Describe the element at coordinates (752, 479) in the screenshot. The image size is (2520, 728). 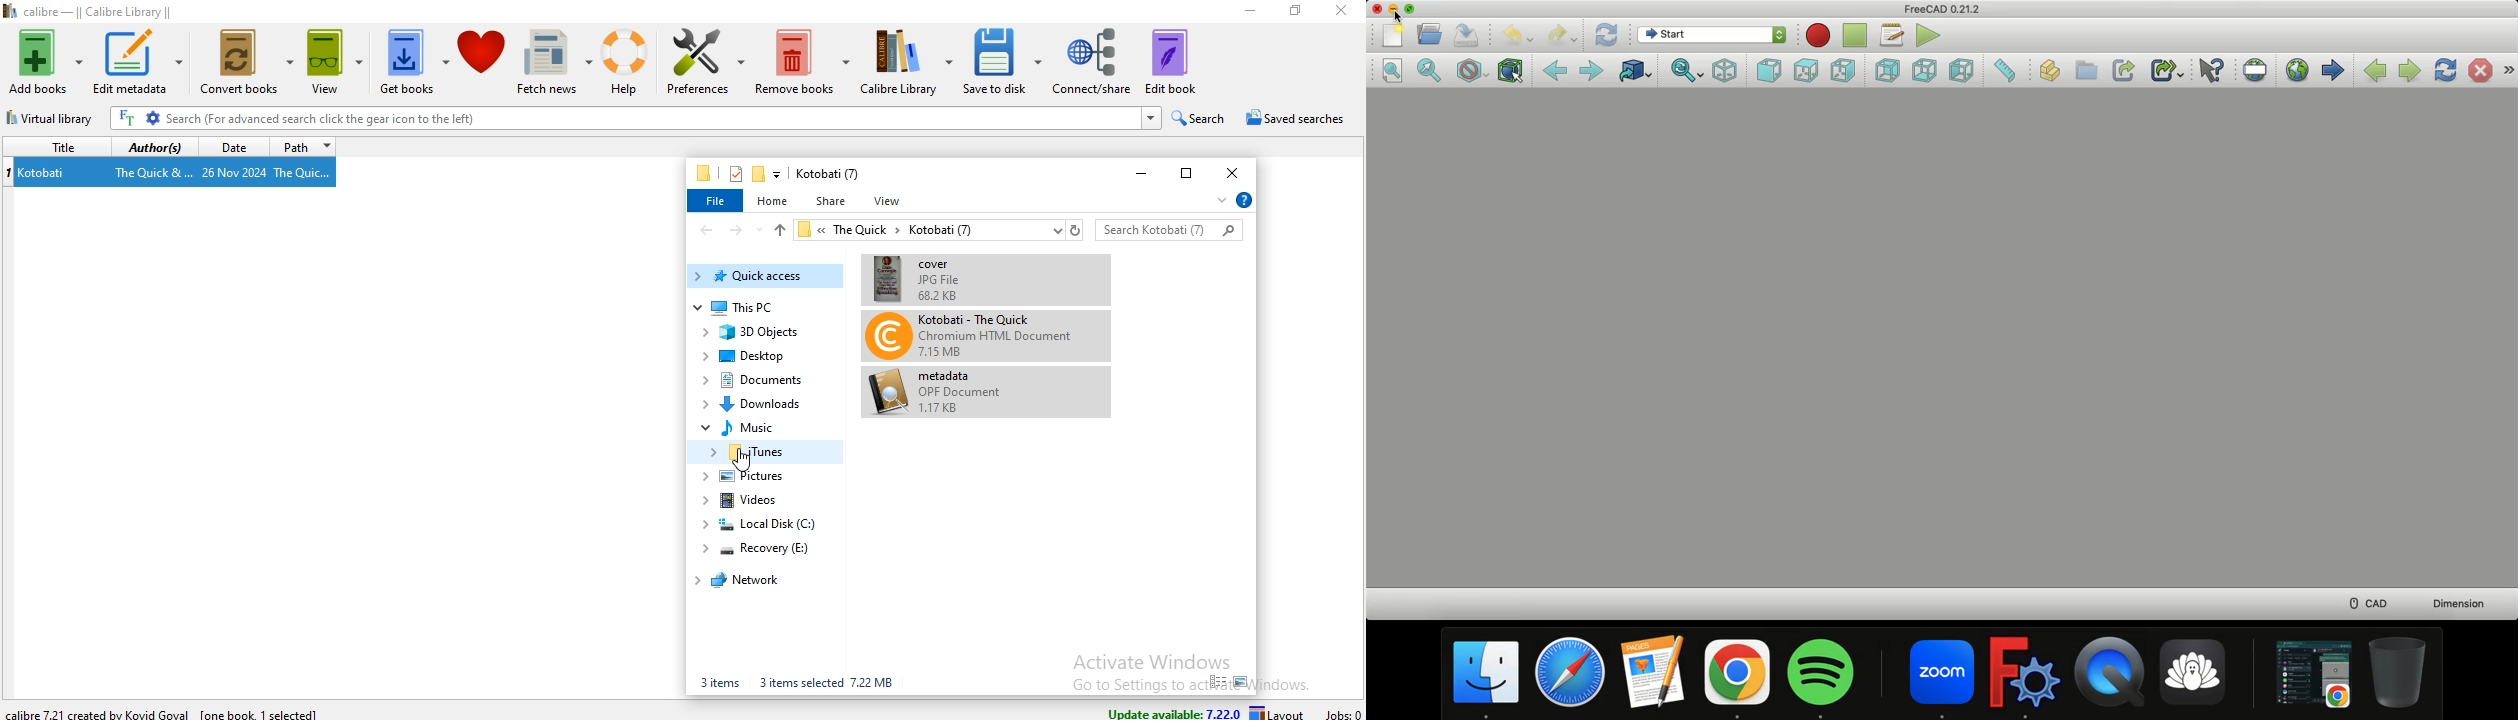
I see `pictures` at that location.